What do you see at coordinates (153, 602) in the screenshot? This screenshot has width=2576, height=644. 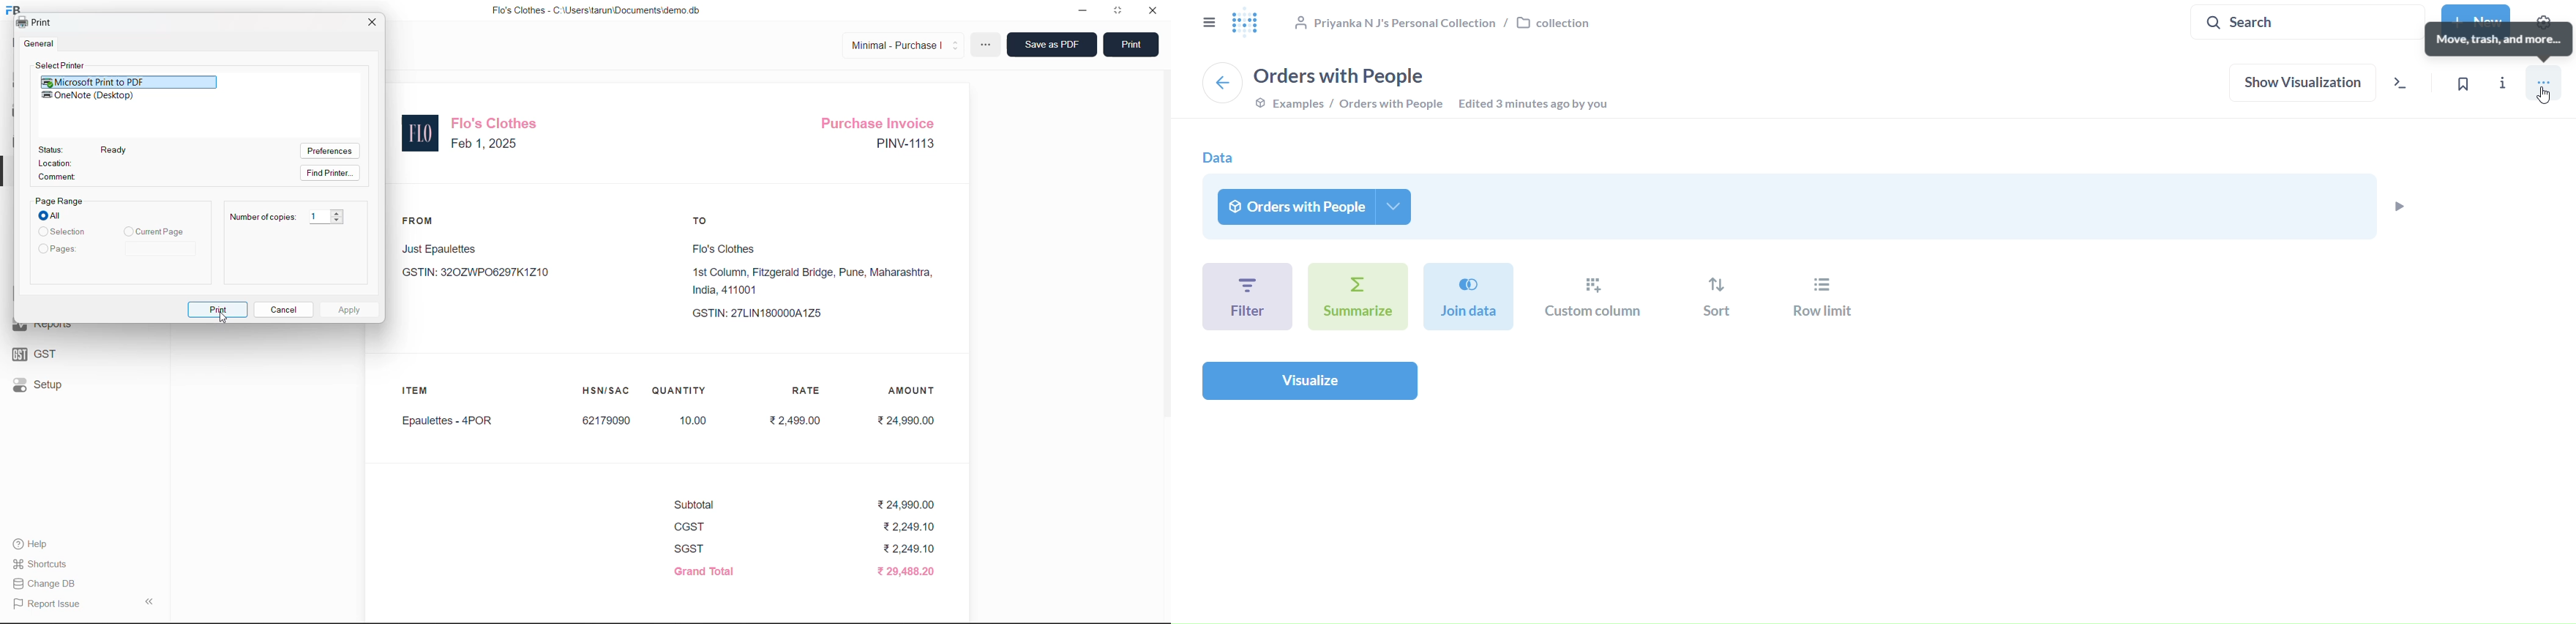 I see `collapse` at bounding box center [153, 602].